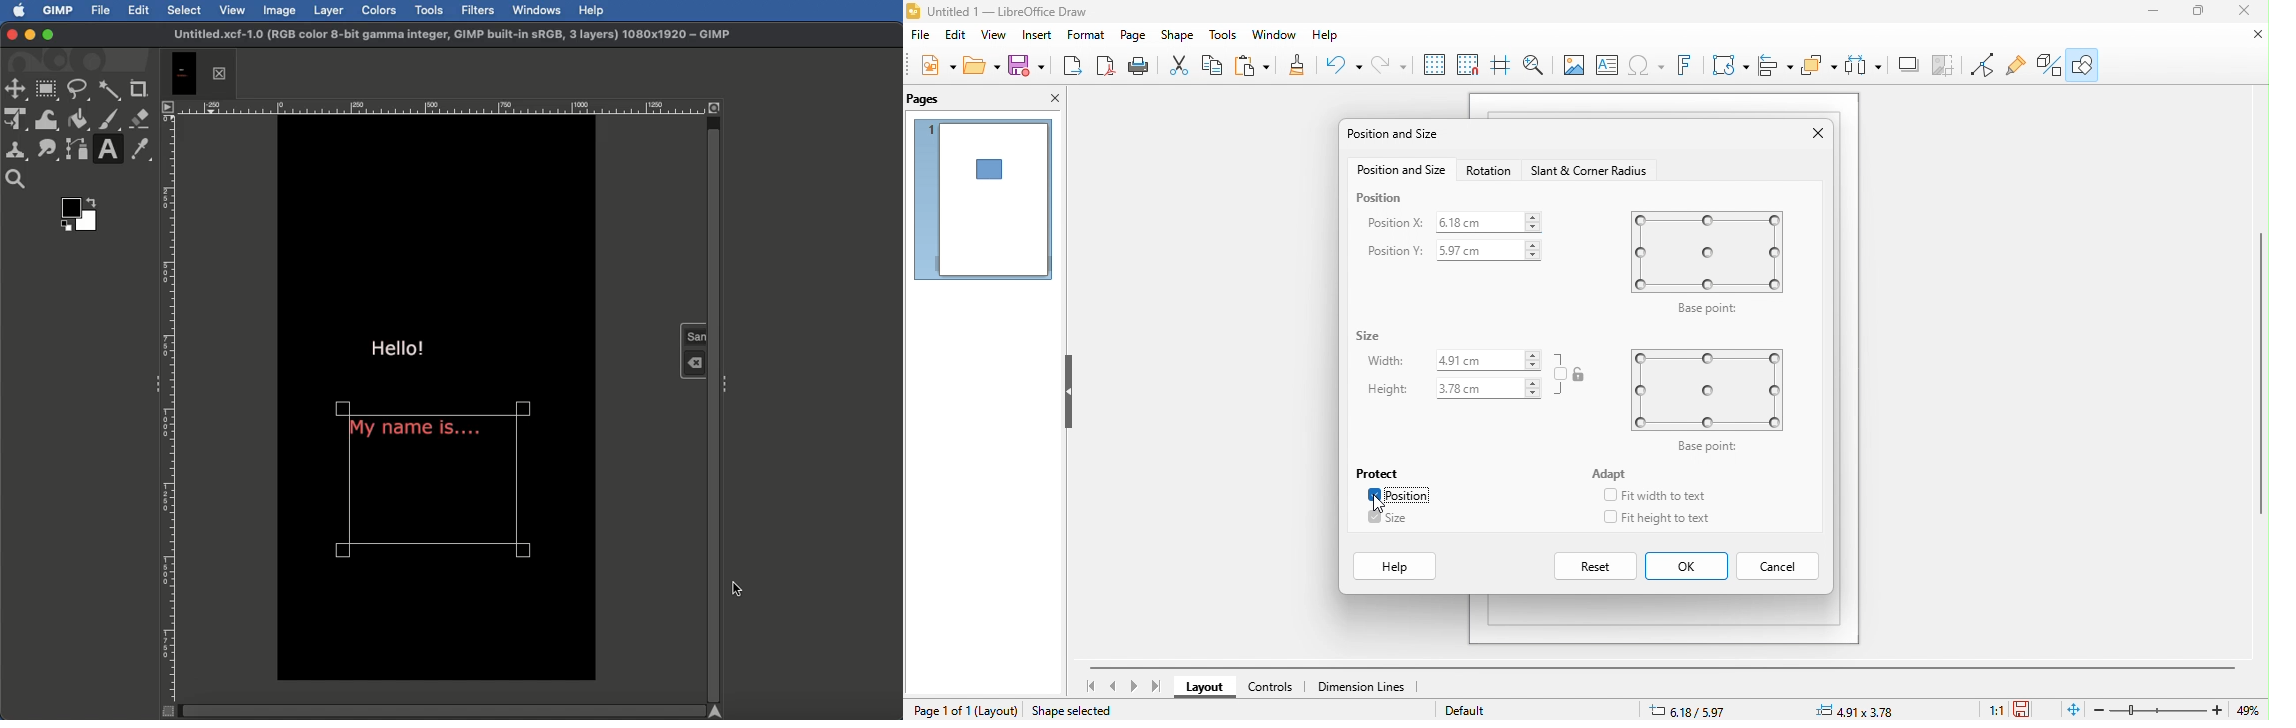 This screenshot has width=2296, height=728. Describe the element at coordinates (1488, 250) in the screenshot. I see `5.97 cm` at that location.